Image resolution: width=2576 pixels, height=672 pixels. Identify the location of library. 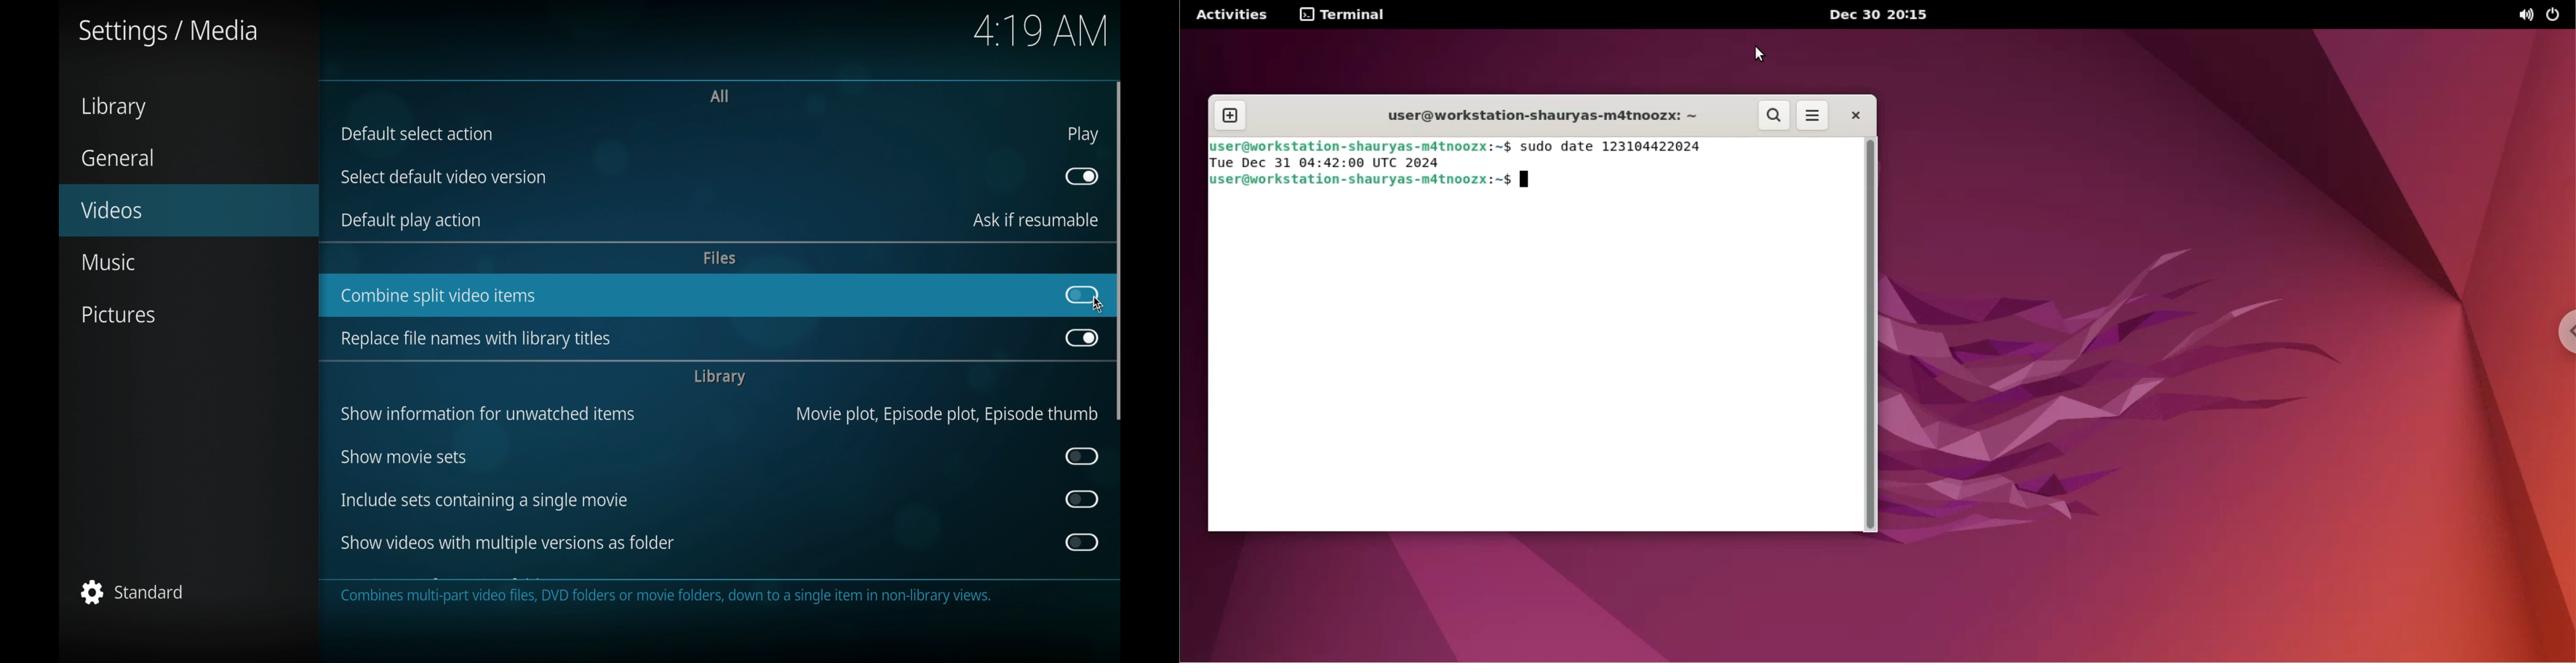
(718, 378).